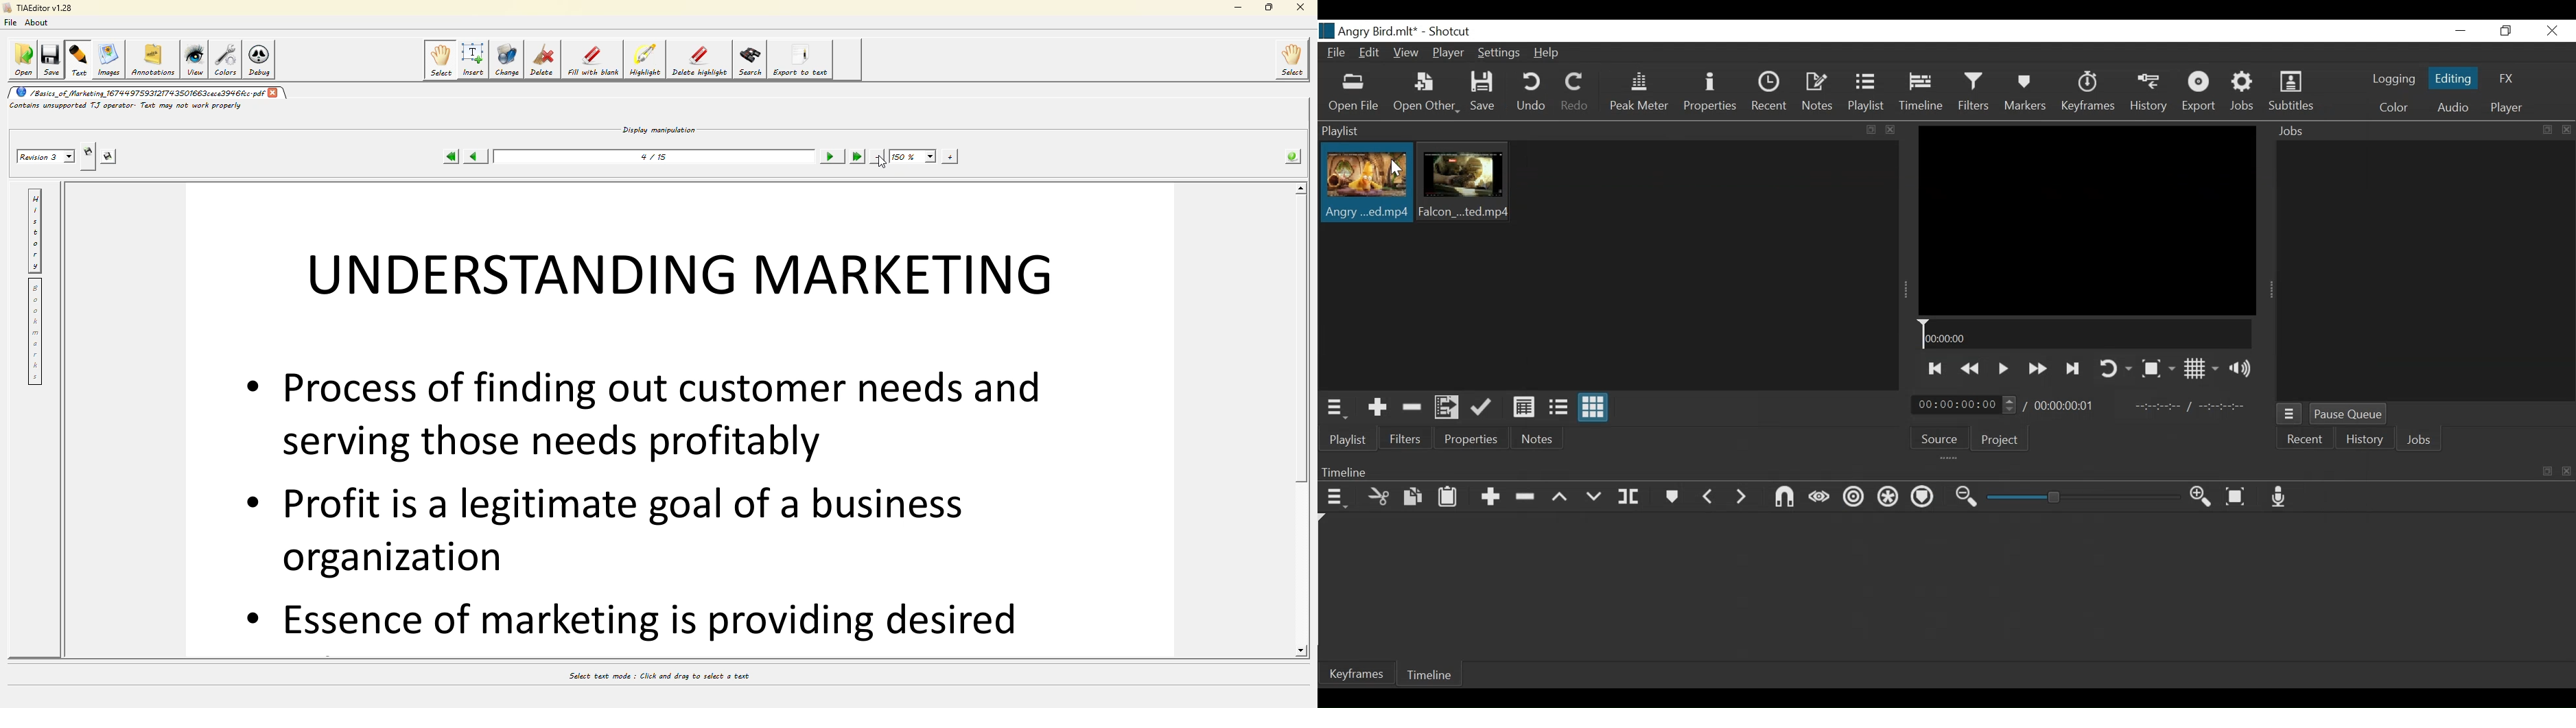 This screenshot has width=2576, height=728. I want to click on Timeline menu, so click(1336, 499).